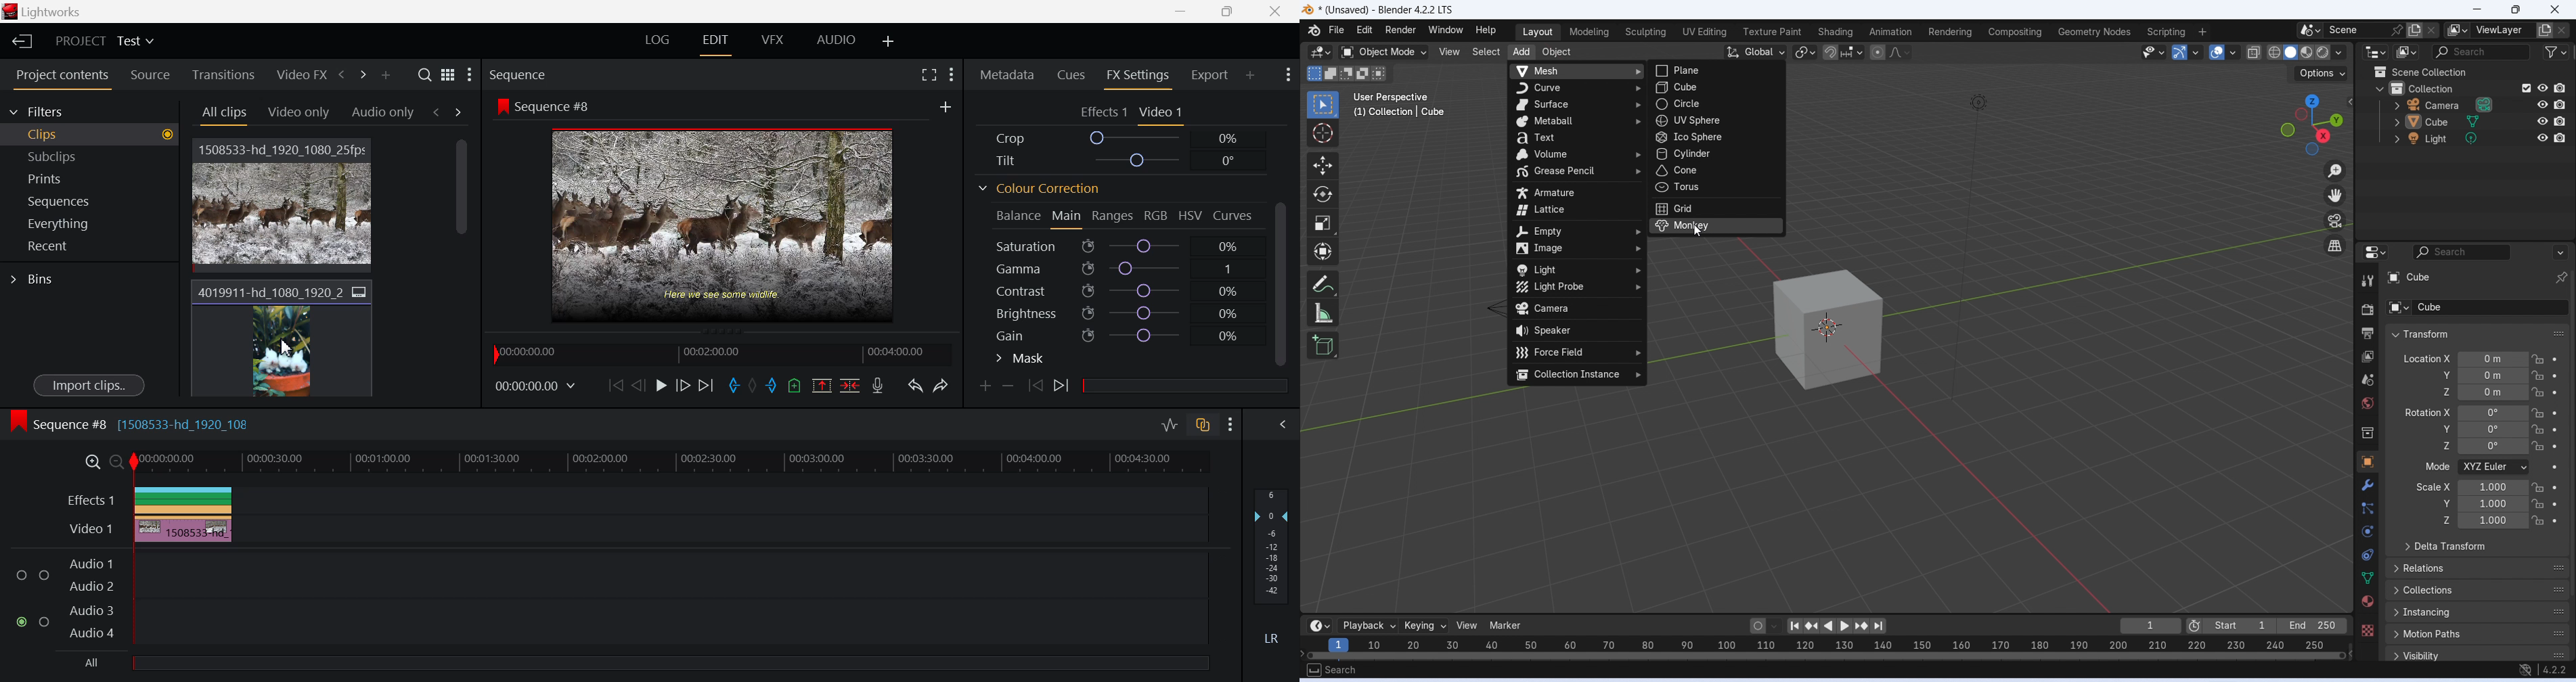  What do you see at coordinates (1121, 312) in the screenshot?
I see `Brightness` at bounding box center [1121, 312].